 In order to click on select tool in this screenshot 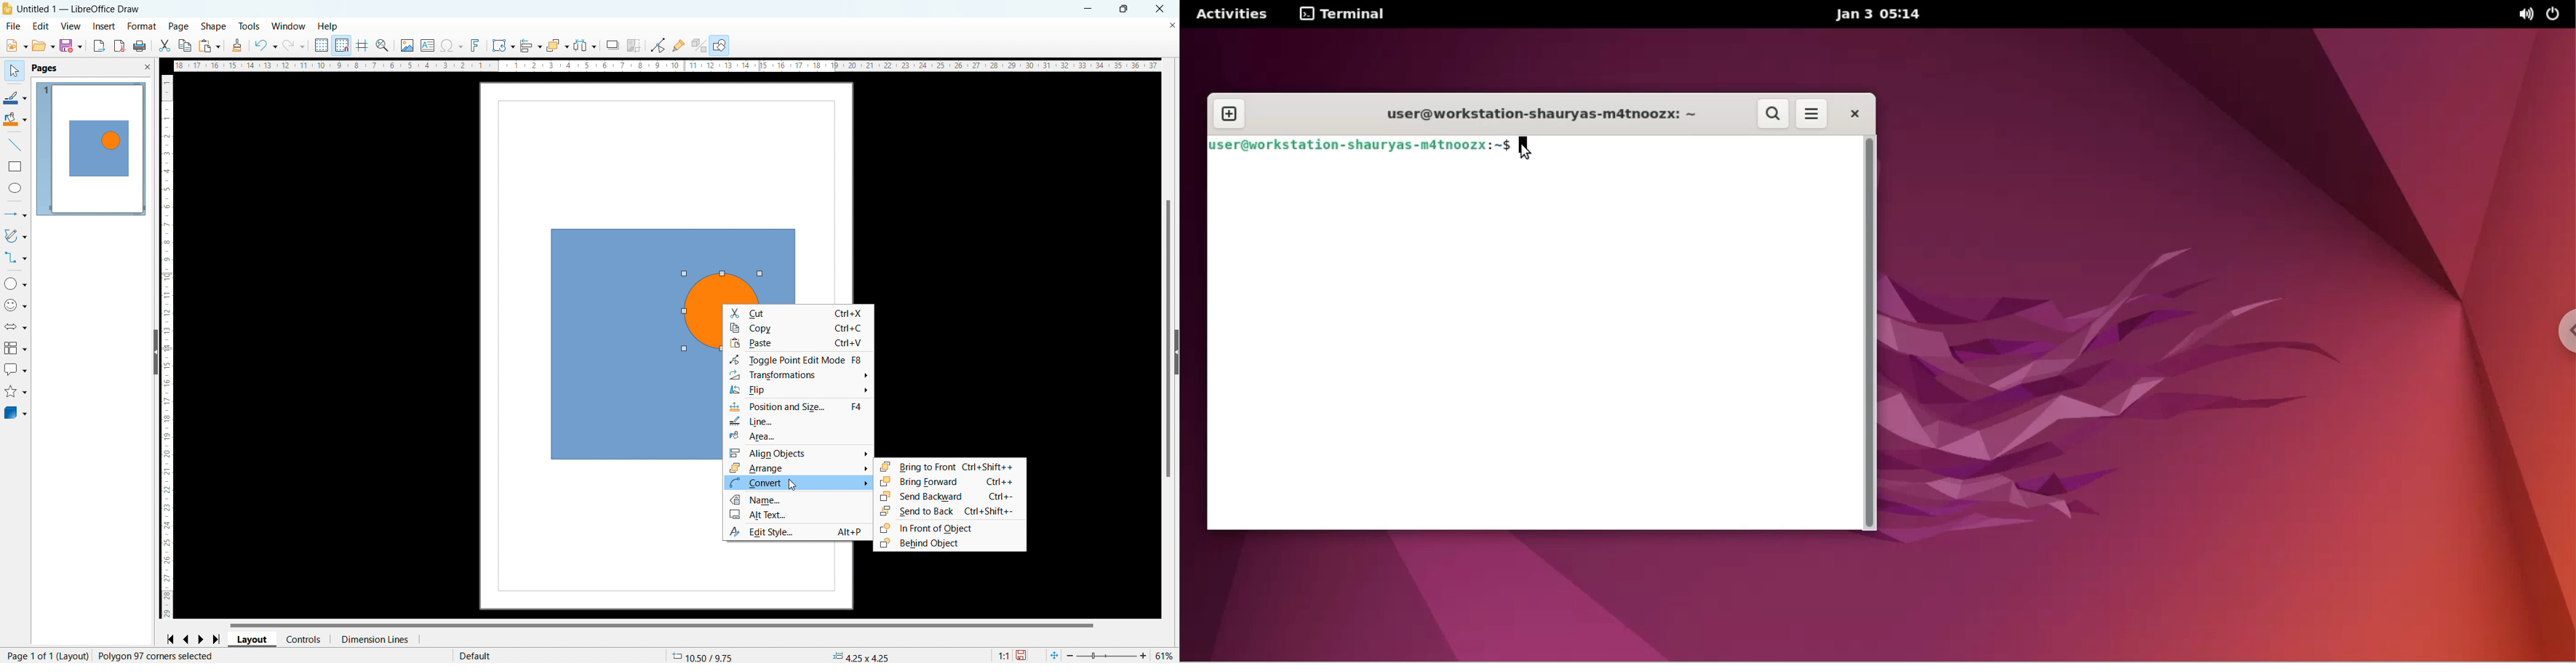, I will do `click(14, 70)`.